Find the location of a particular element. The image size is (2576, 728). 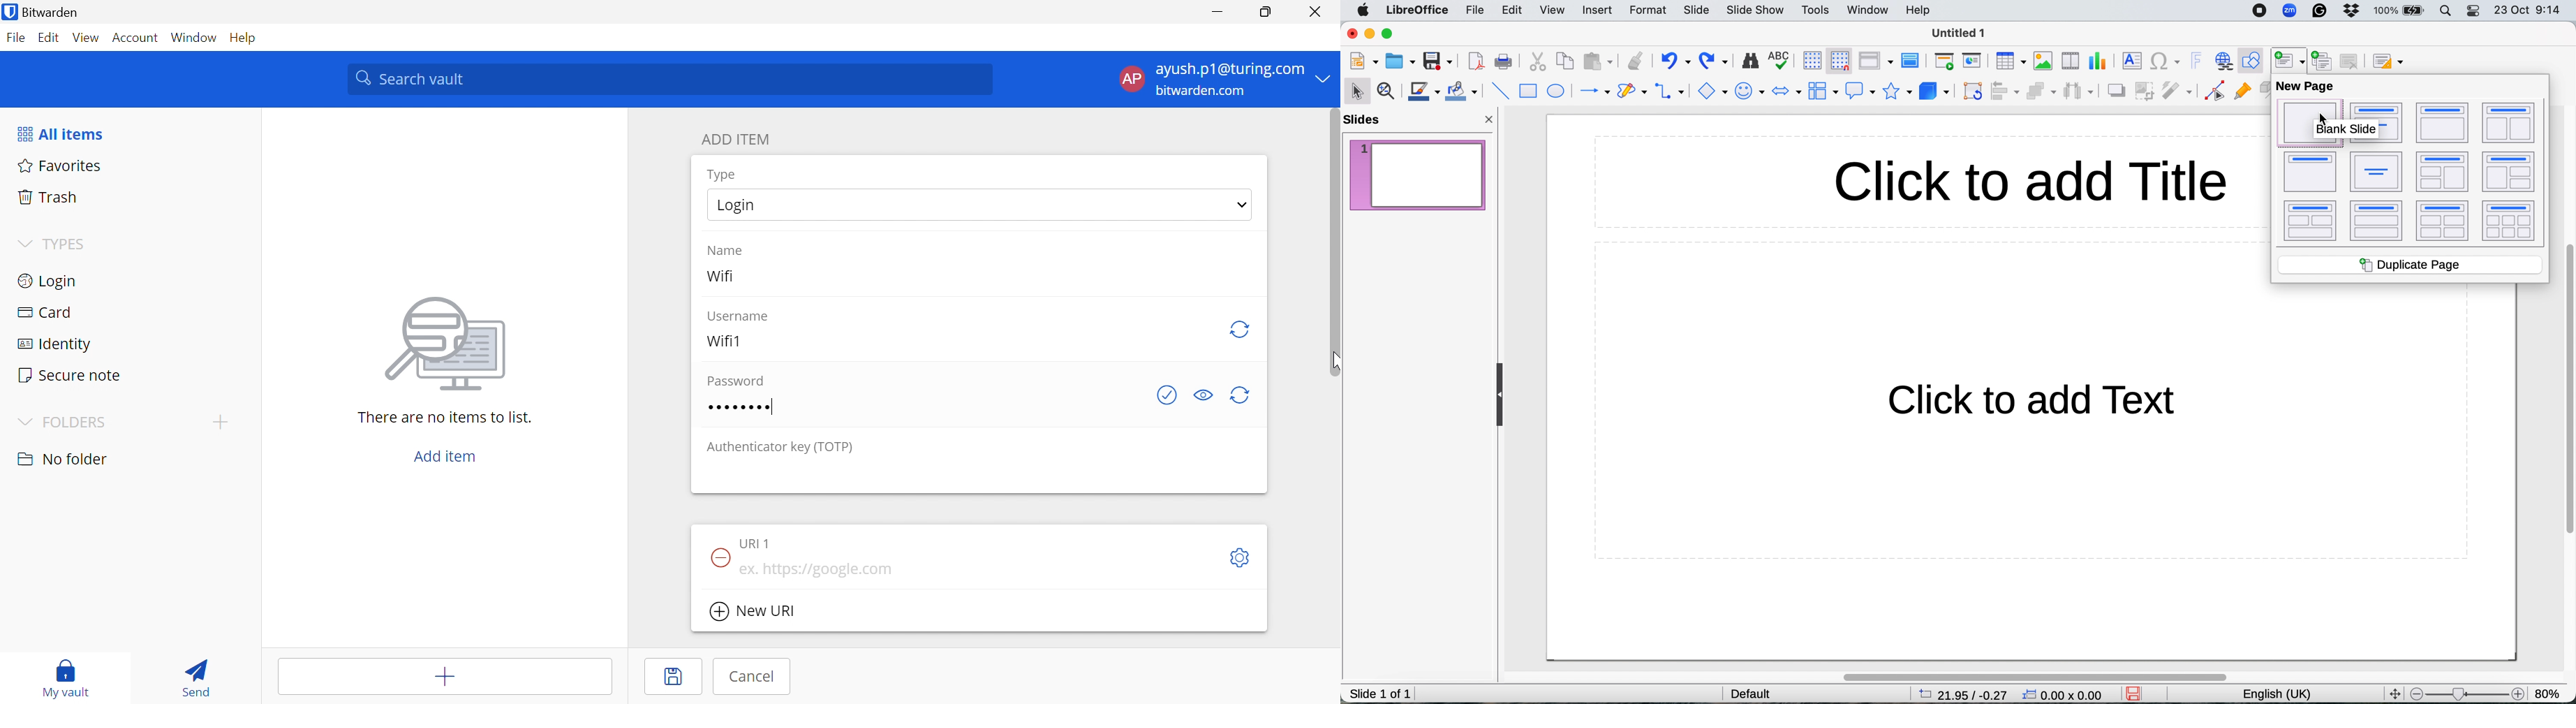

image is located at coordinates (450, 339).